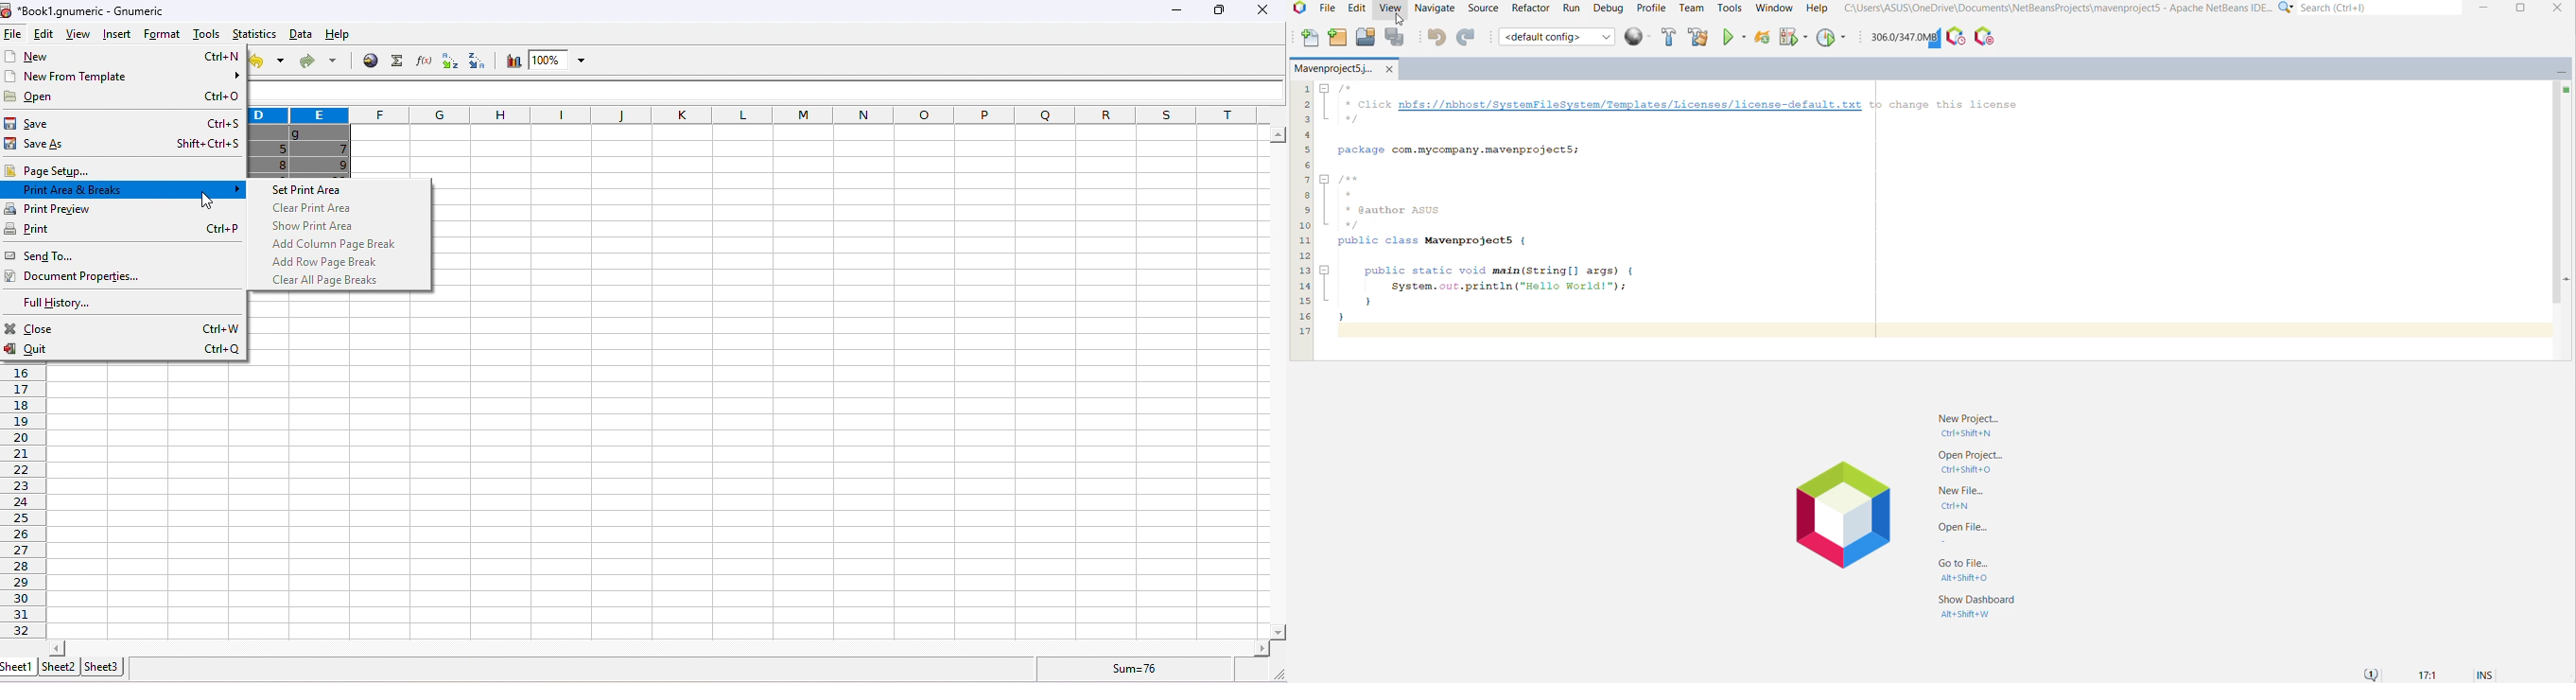 Image resolution: width=2576 pixels, height=700 pixels. What do you see at coordinates (122, 170) in the screenshot?
I see `page set up` at bounding box center [122, 170].